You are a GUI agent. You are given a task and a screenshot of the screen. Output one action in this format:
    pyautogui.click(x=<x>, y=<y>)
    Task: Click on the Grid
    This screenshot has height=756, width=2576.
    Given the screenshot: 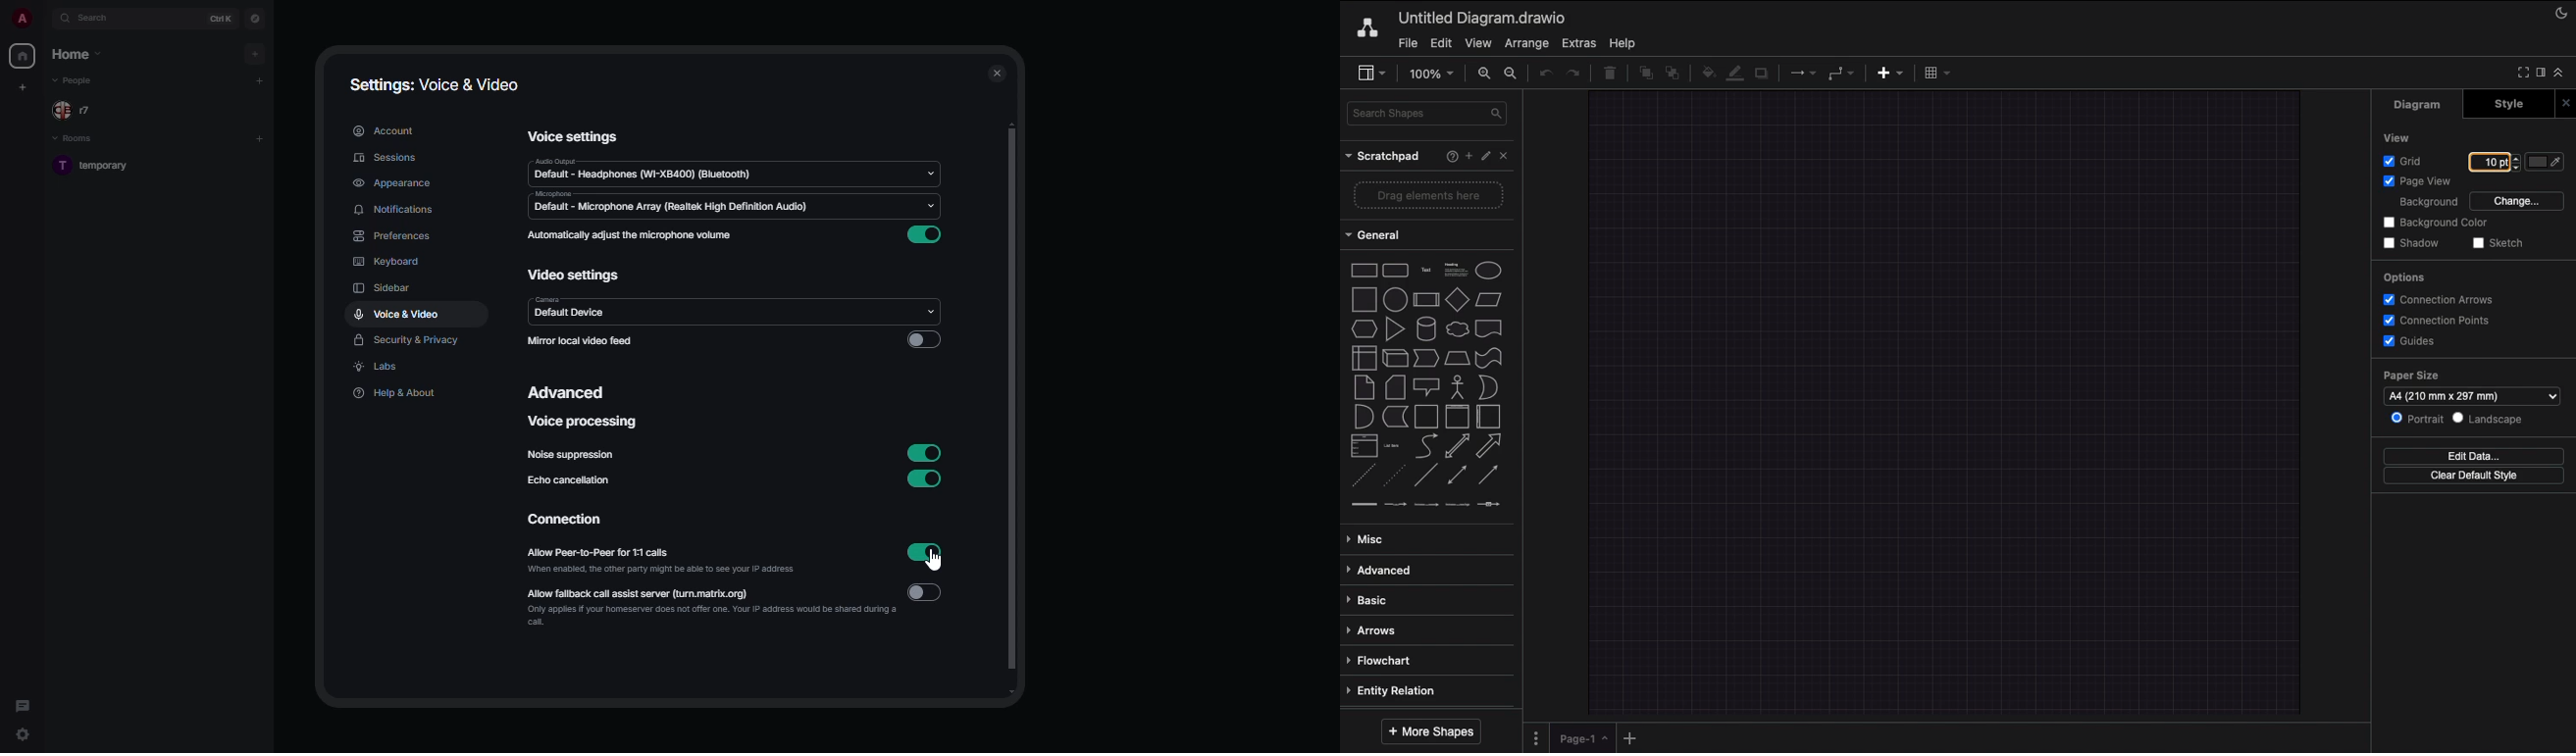 What is the action you would take?
    pyautogui.click(x=2405, y=162)
    